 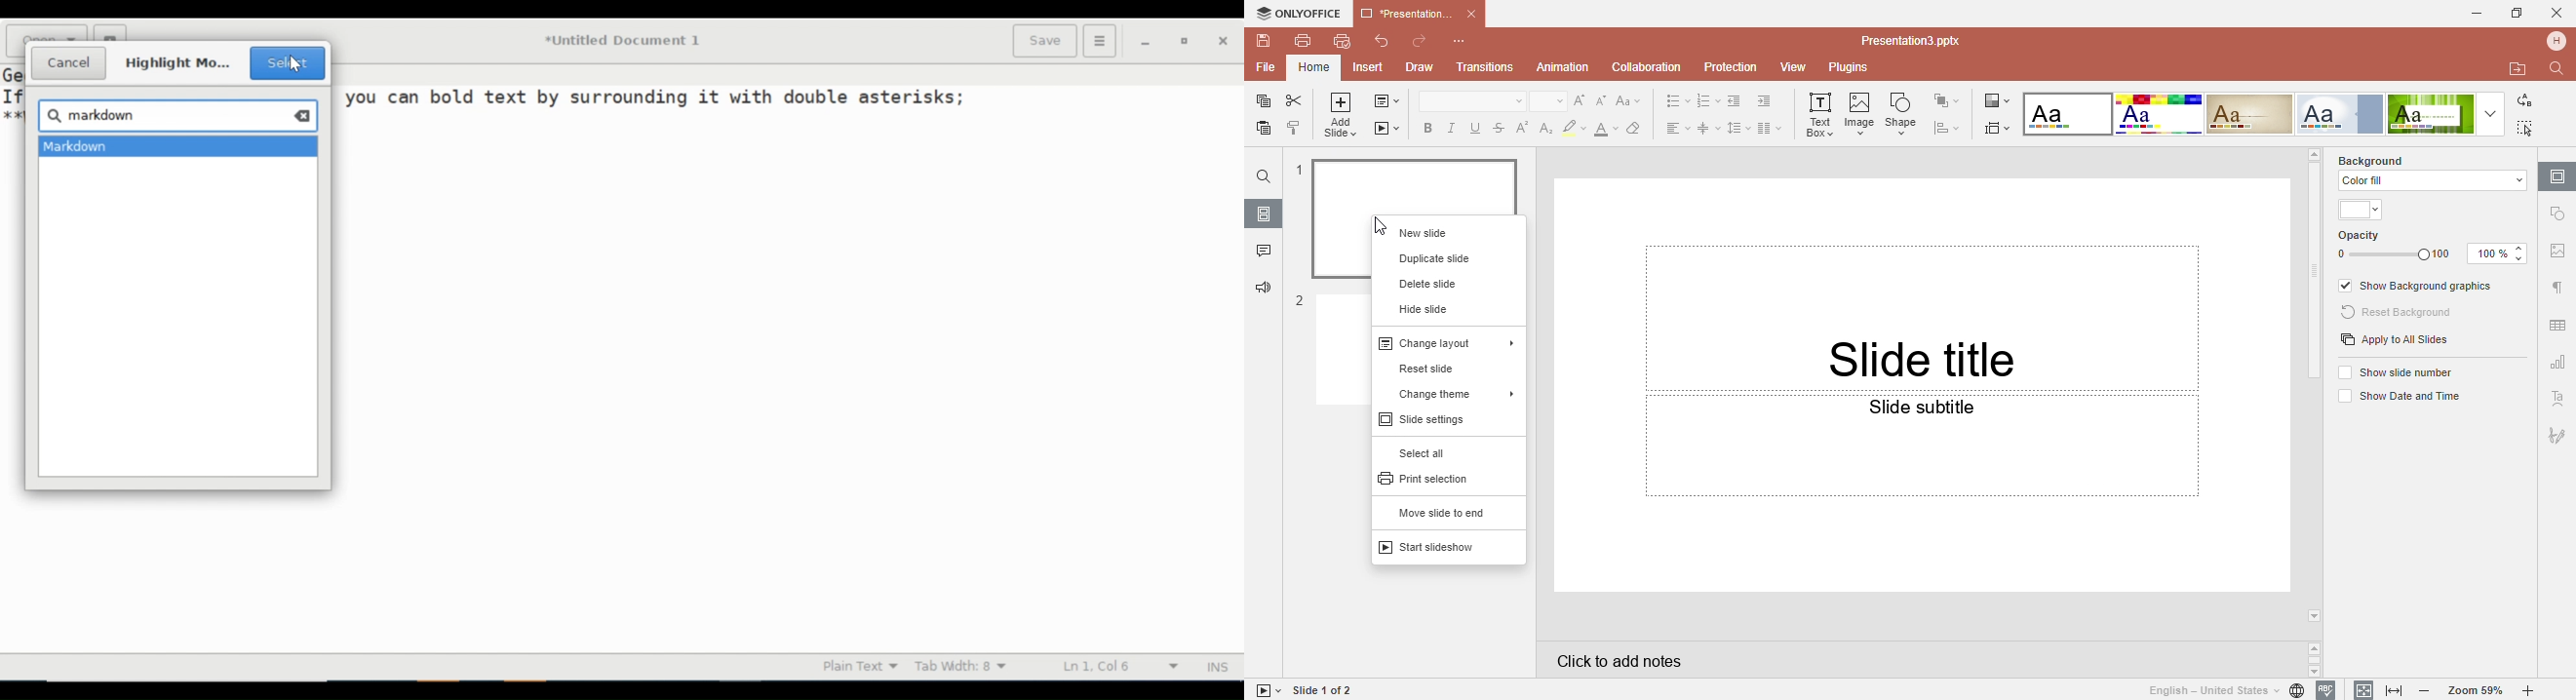 I want to click on Zoom in, so click(x=2532, y=691).